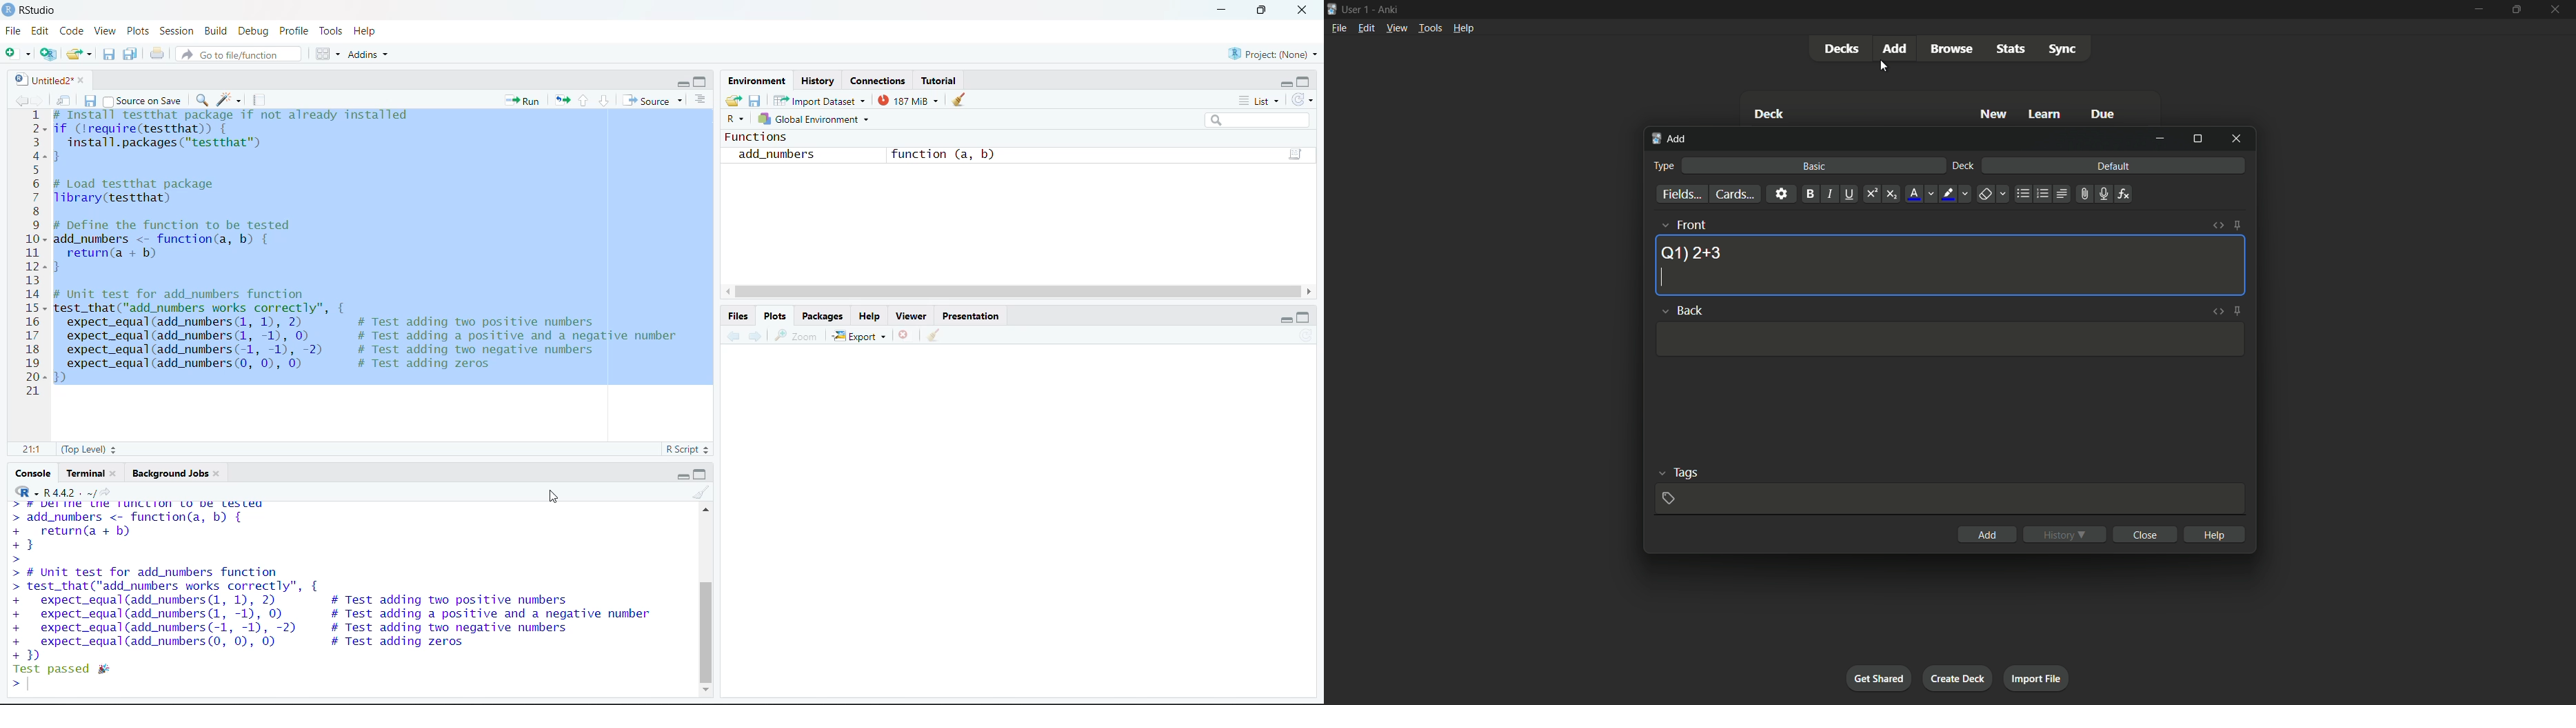  I want to click on supercript, so click(1871, 195).